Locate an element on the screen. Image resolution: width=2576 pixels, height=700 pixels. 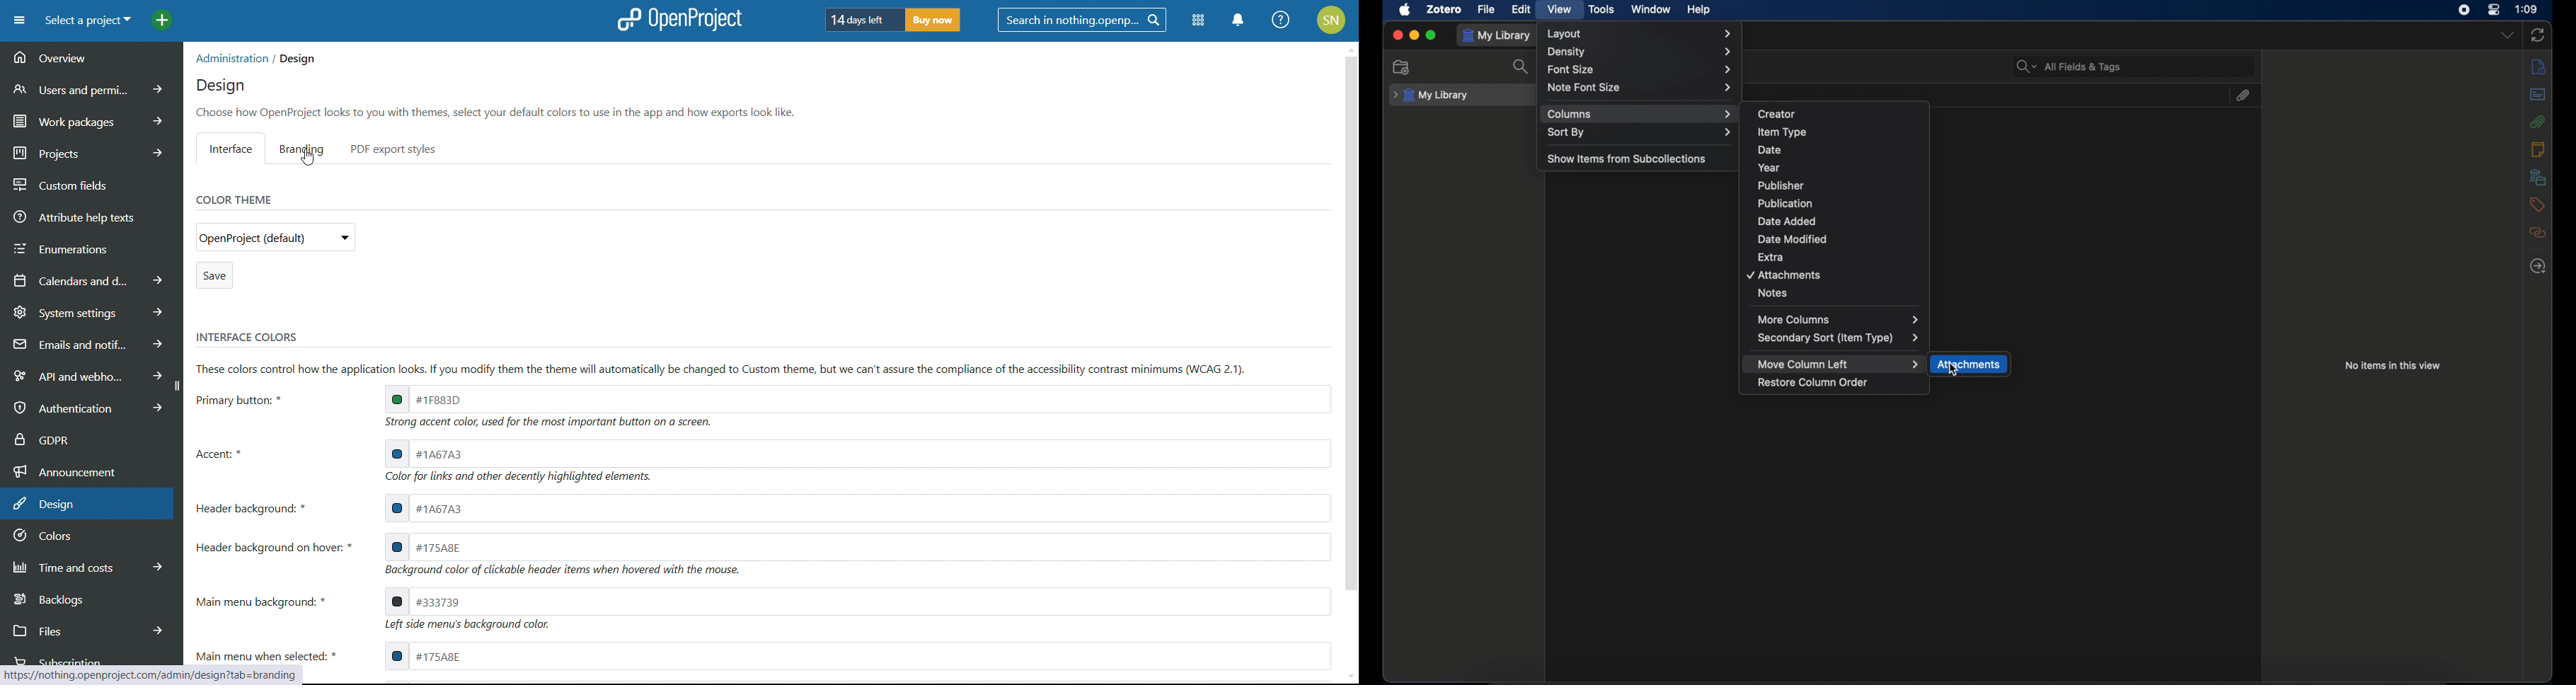
view is located at coordinates (1558, 9).